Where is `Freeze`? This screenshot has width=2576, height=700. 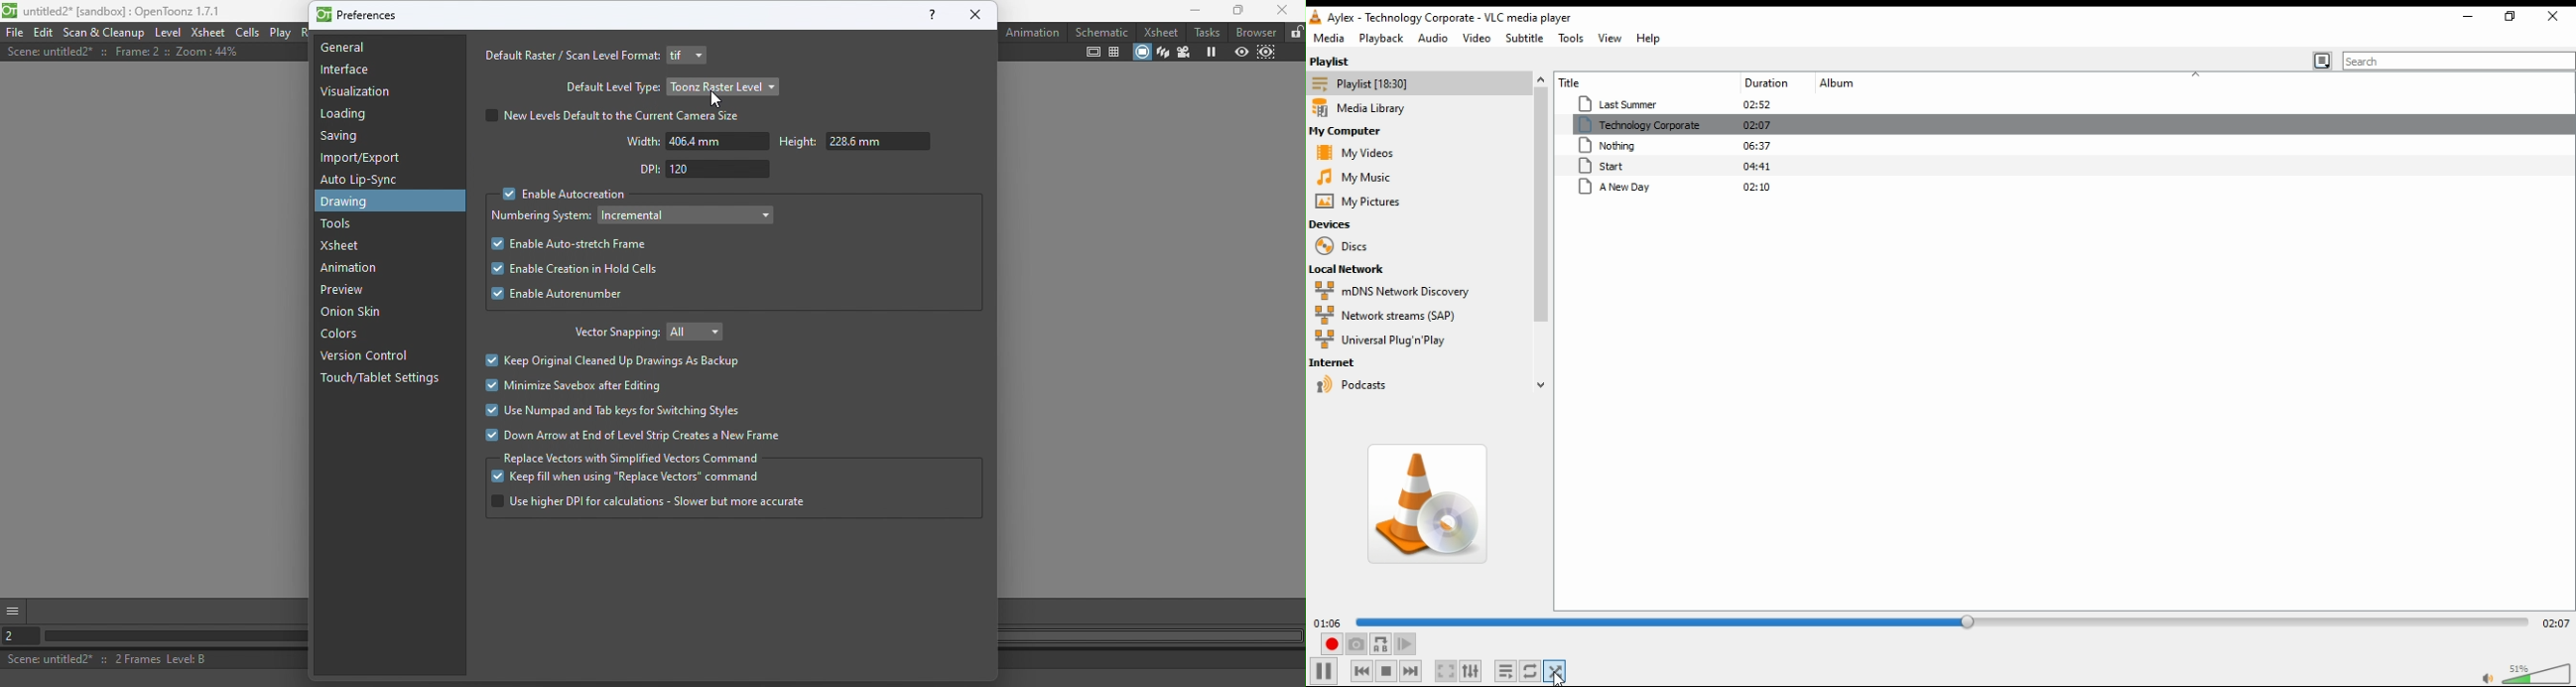 Freeze is located at coordinates (1211, 52).